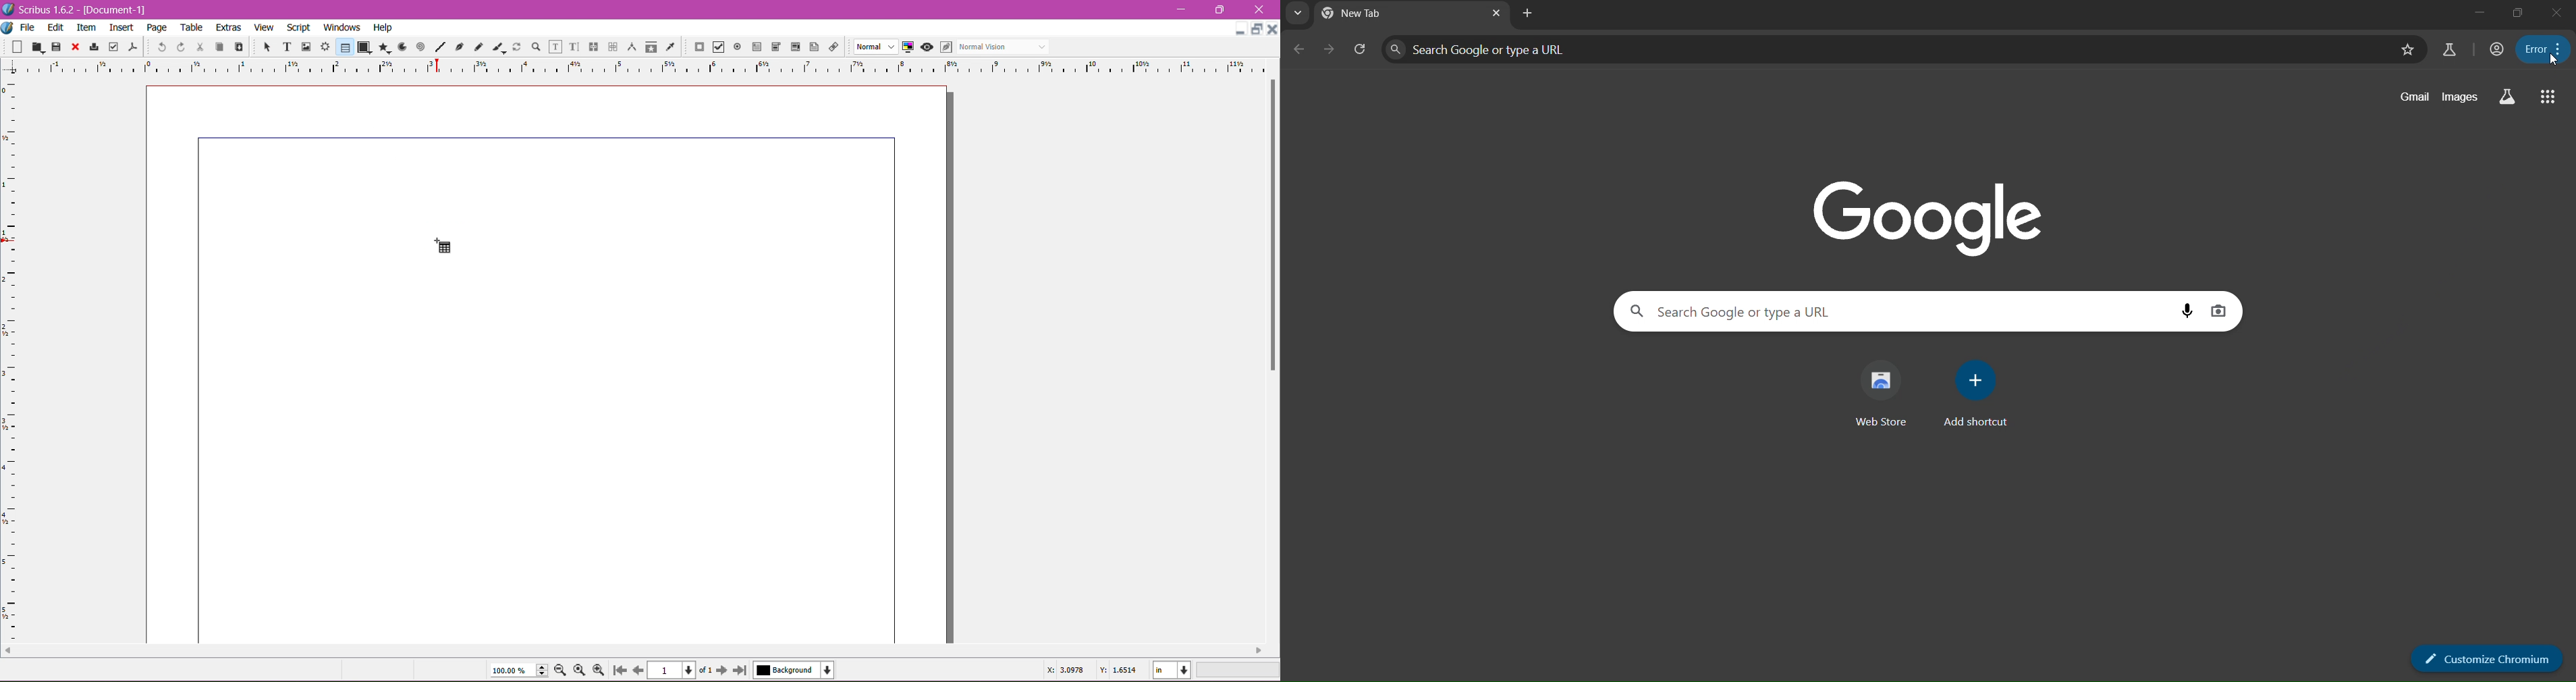  What do you see at coordinates (92, 48) in the screenshot?
I see `Print` at bounding box center [92, 48].